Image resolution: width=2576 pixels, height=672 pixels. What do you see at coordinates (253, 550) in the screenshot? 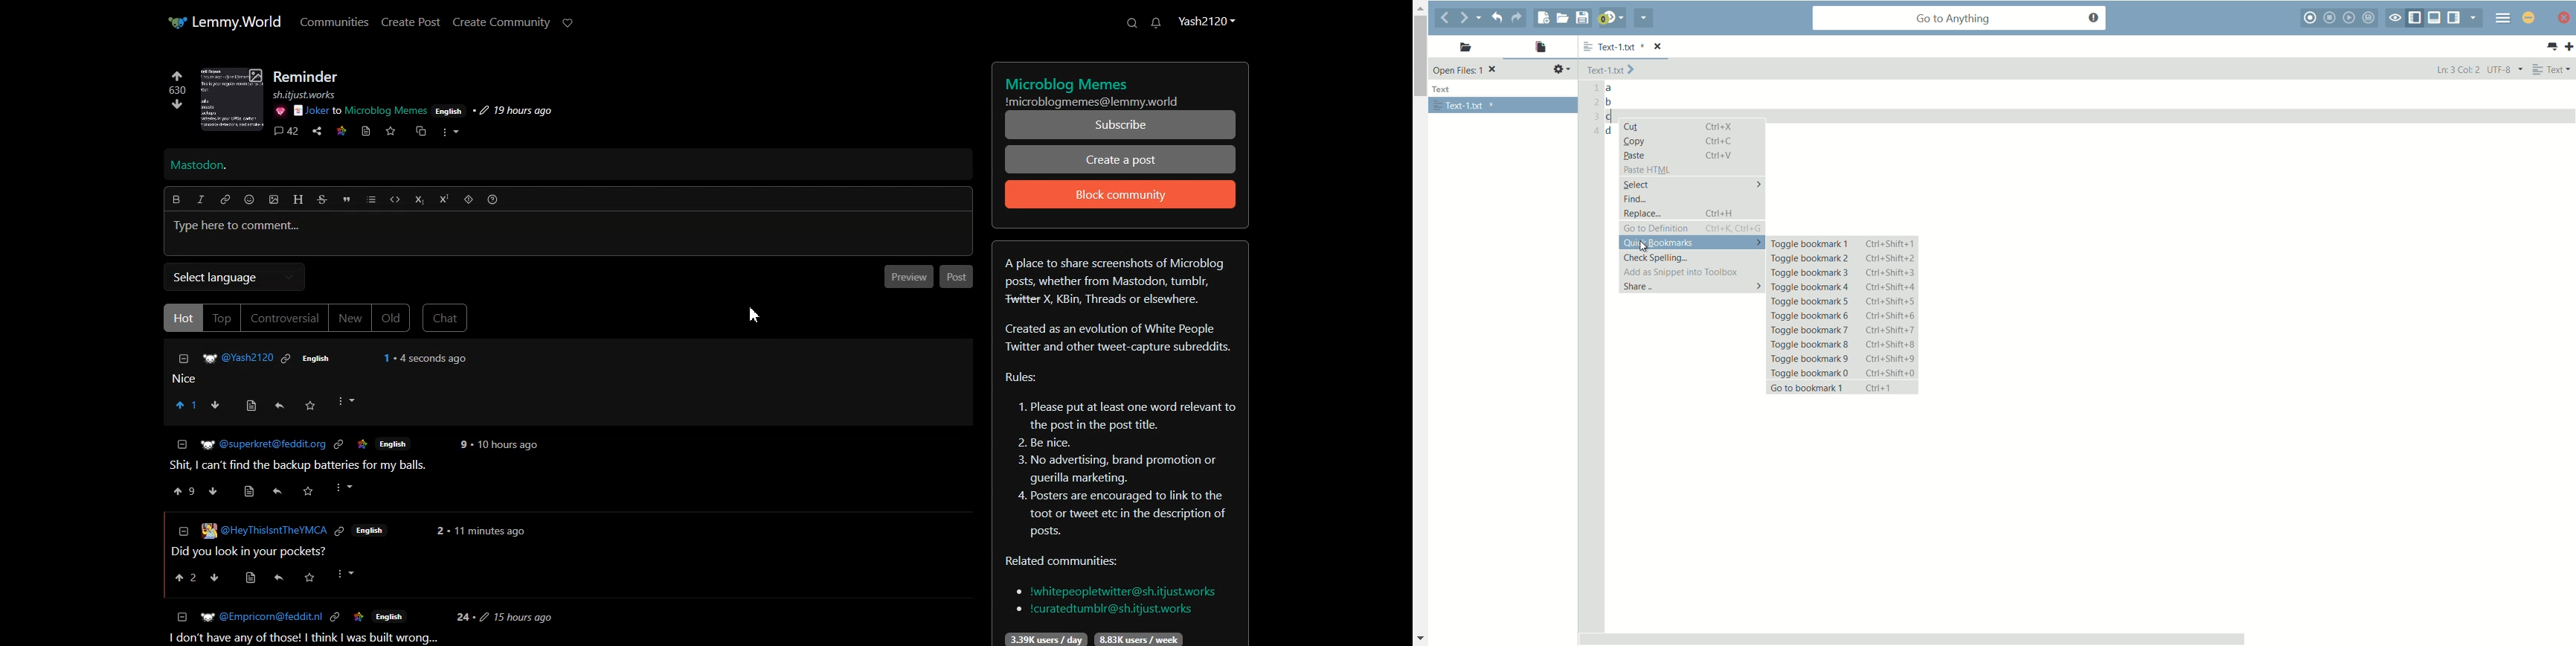
I see `Did you look in your pockets?` at bounding box center [253, 550].